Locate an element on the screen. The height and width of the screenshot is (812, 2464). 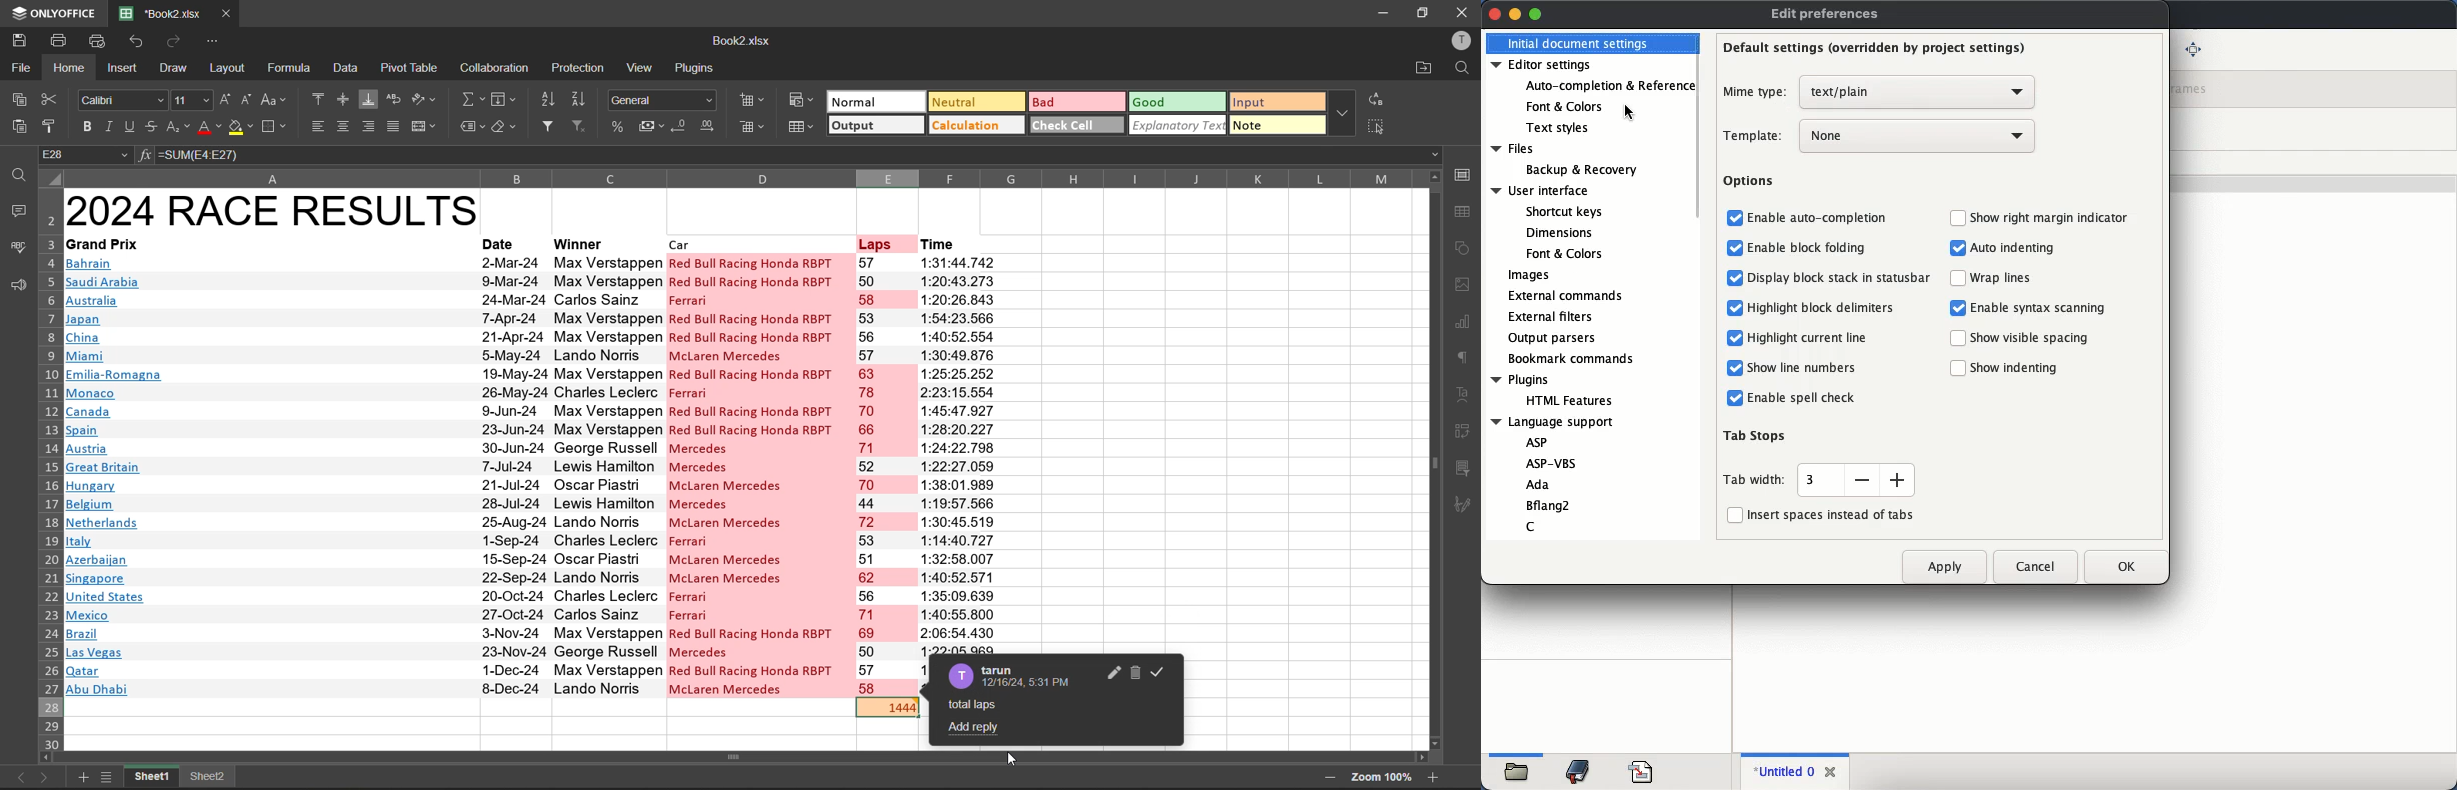
template is located at coordinates (1754, 136).